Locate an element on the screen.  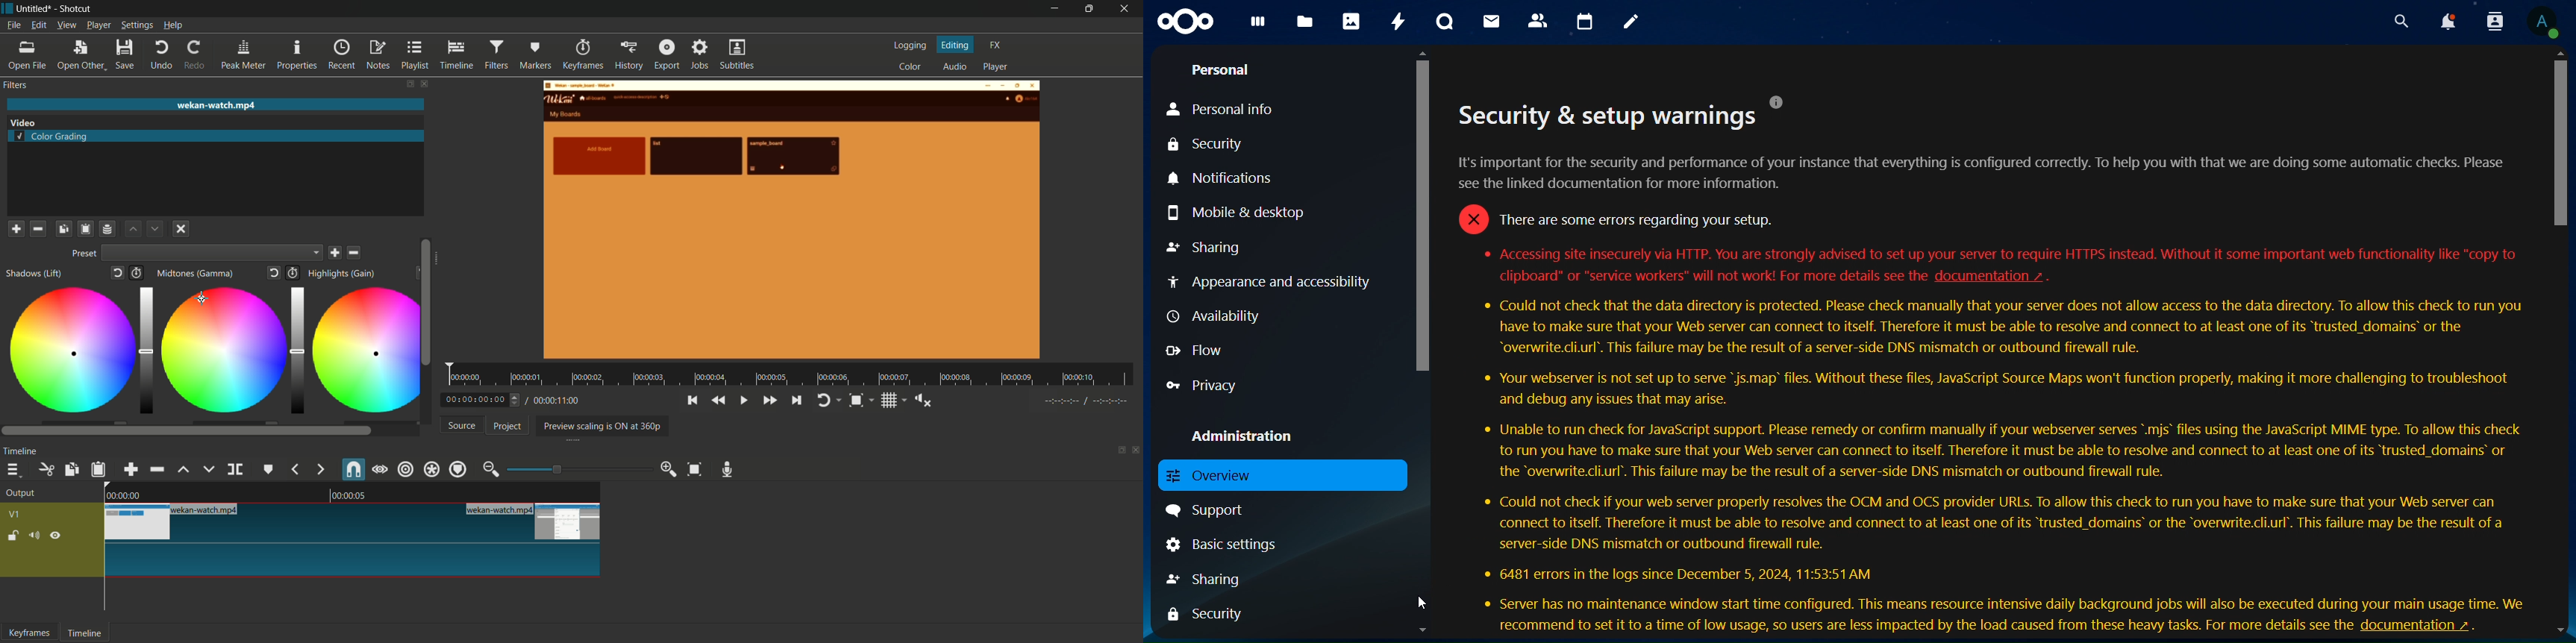
scroll bar is located at coordinates (439, 262).